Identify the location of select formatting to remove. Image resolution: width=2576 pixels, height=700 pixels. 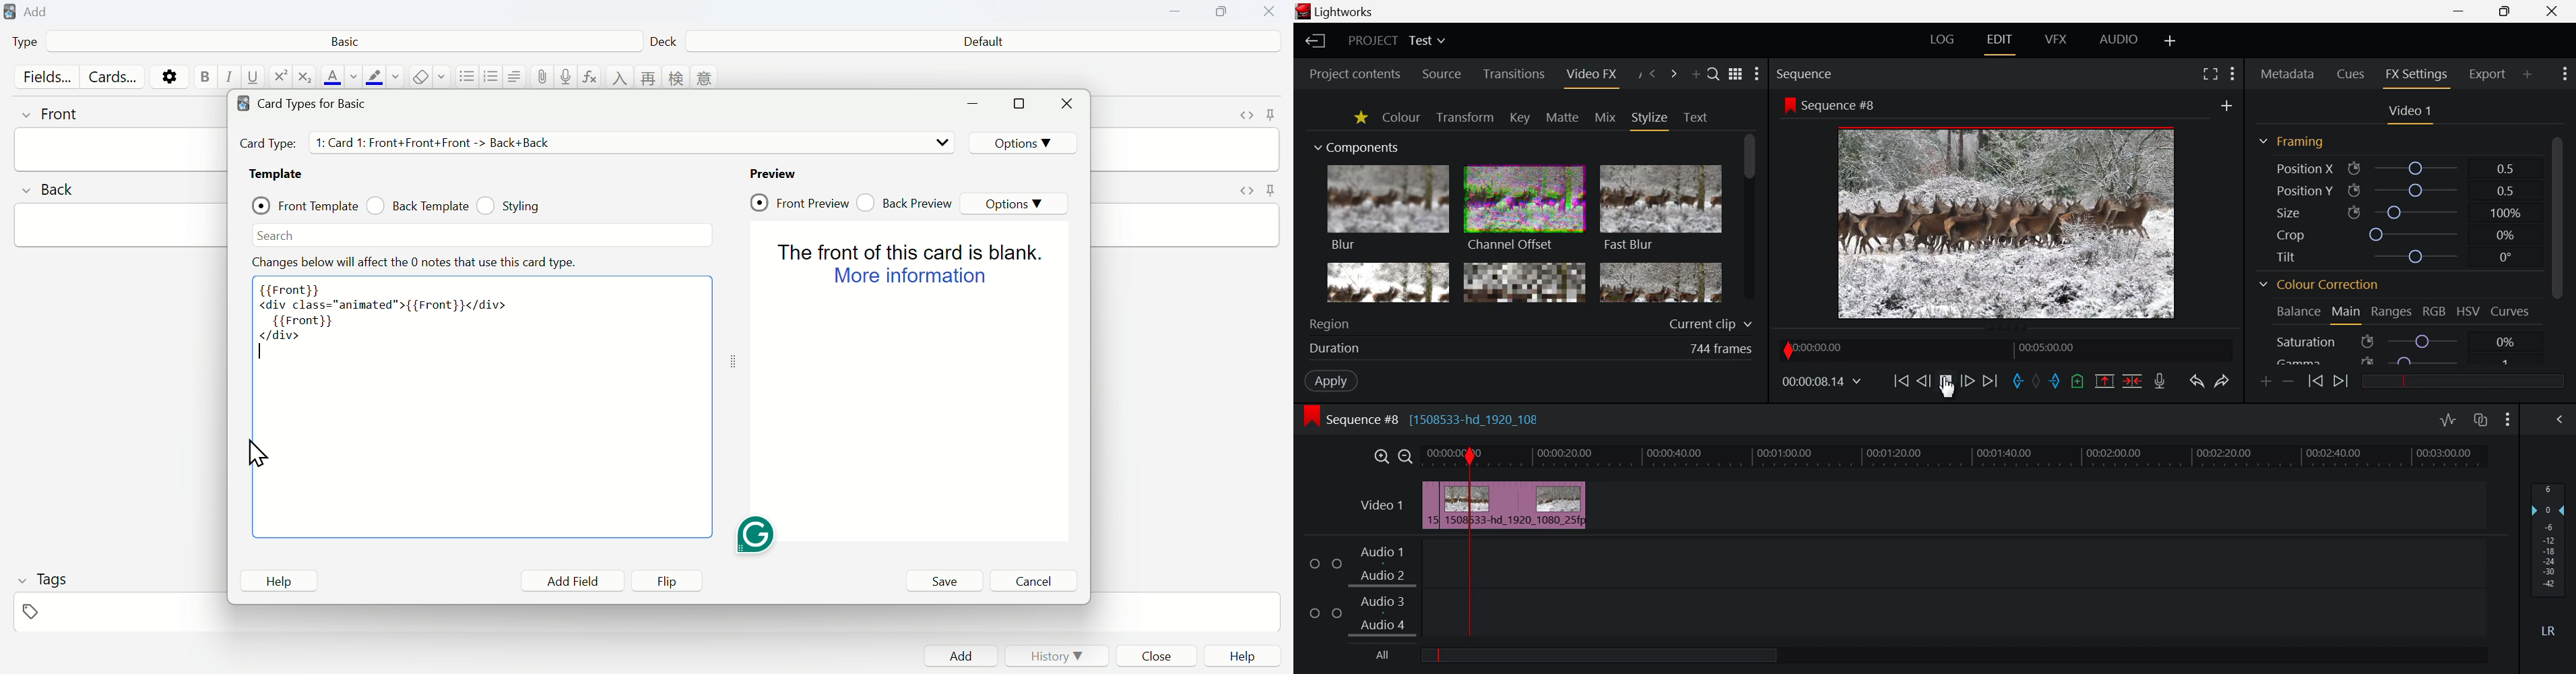
(443, 77).